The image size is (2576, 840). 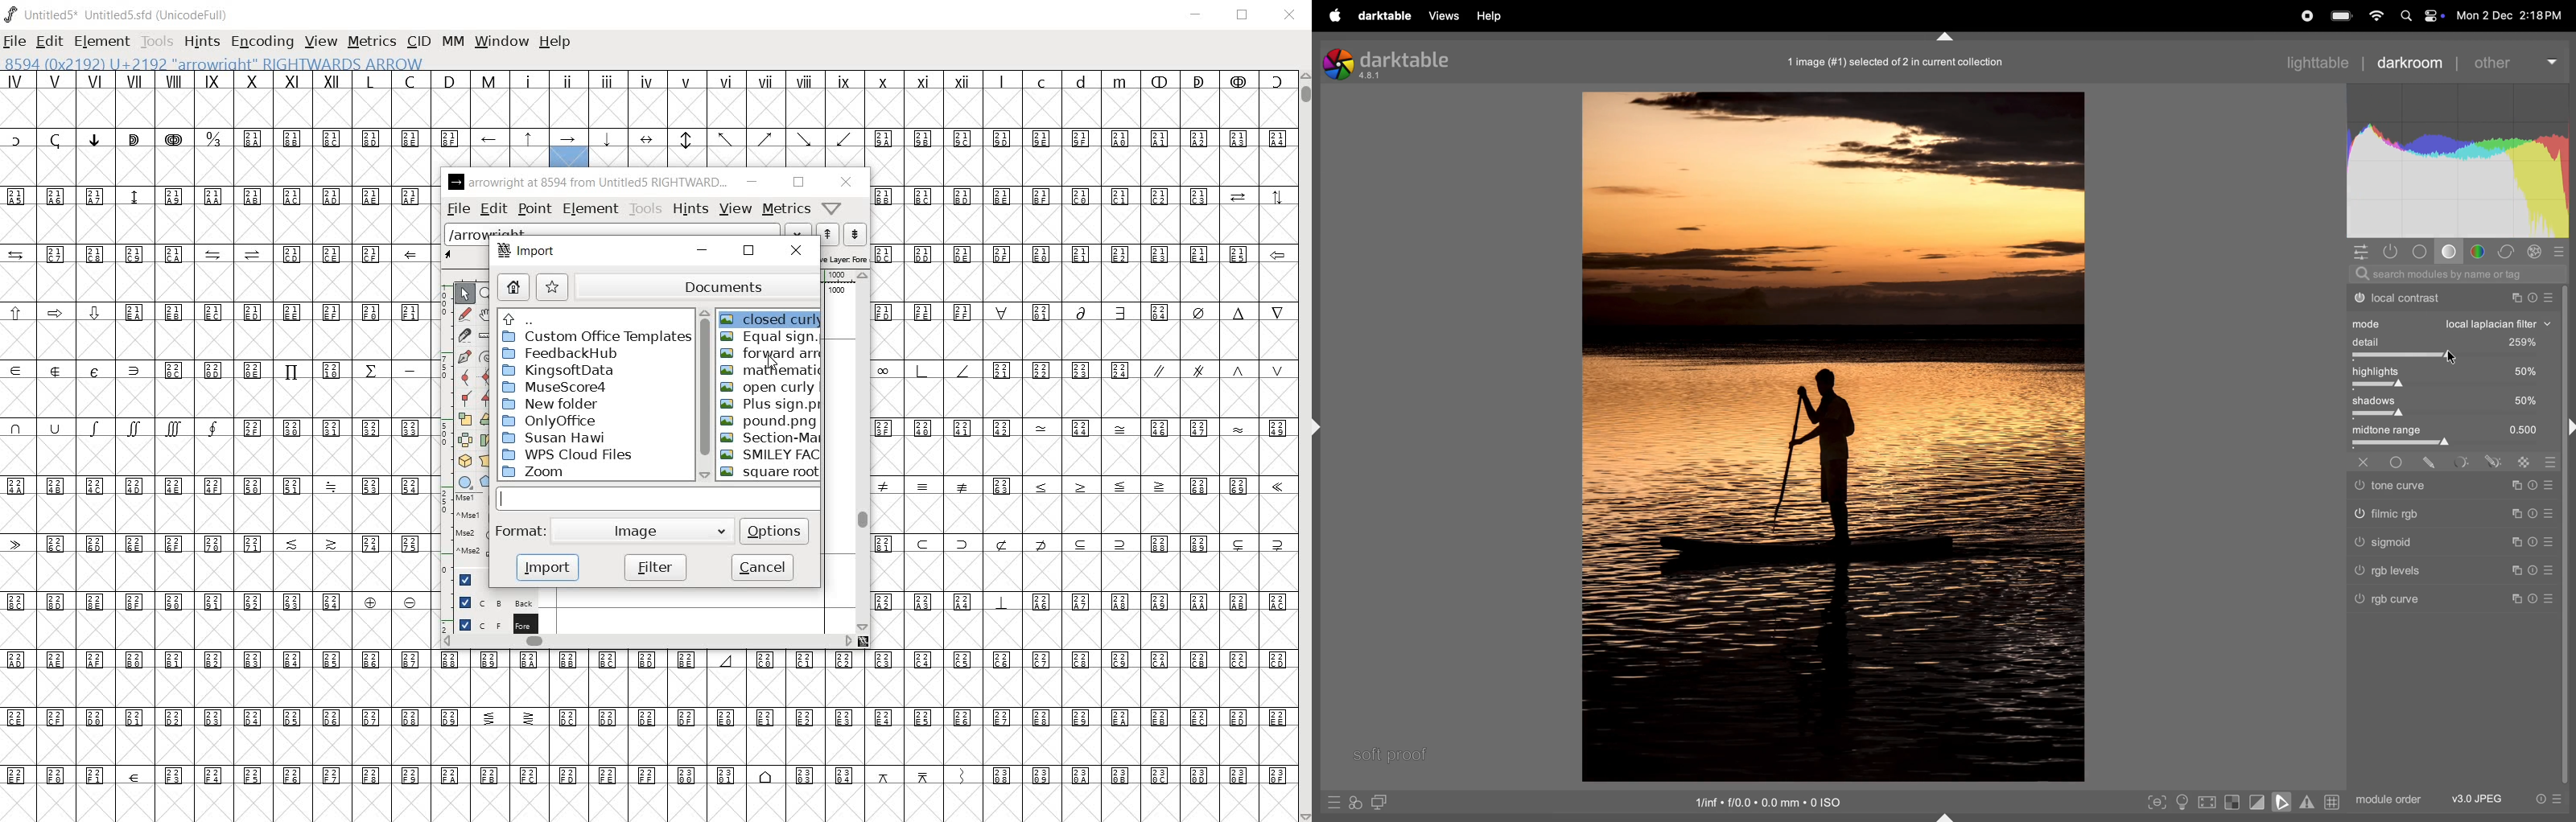 I want to click on sign , so click(x=2552, y=570).